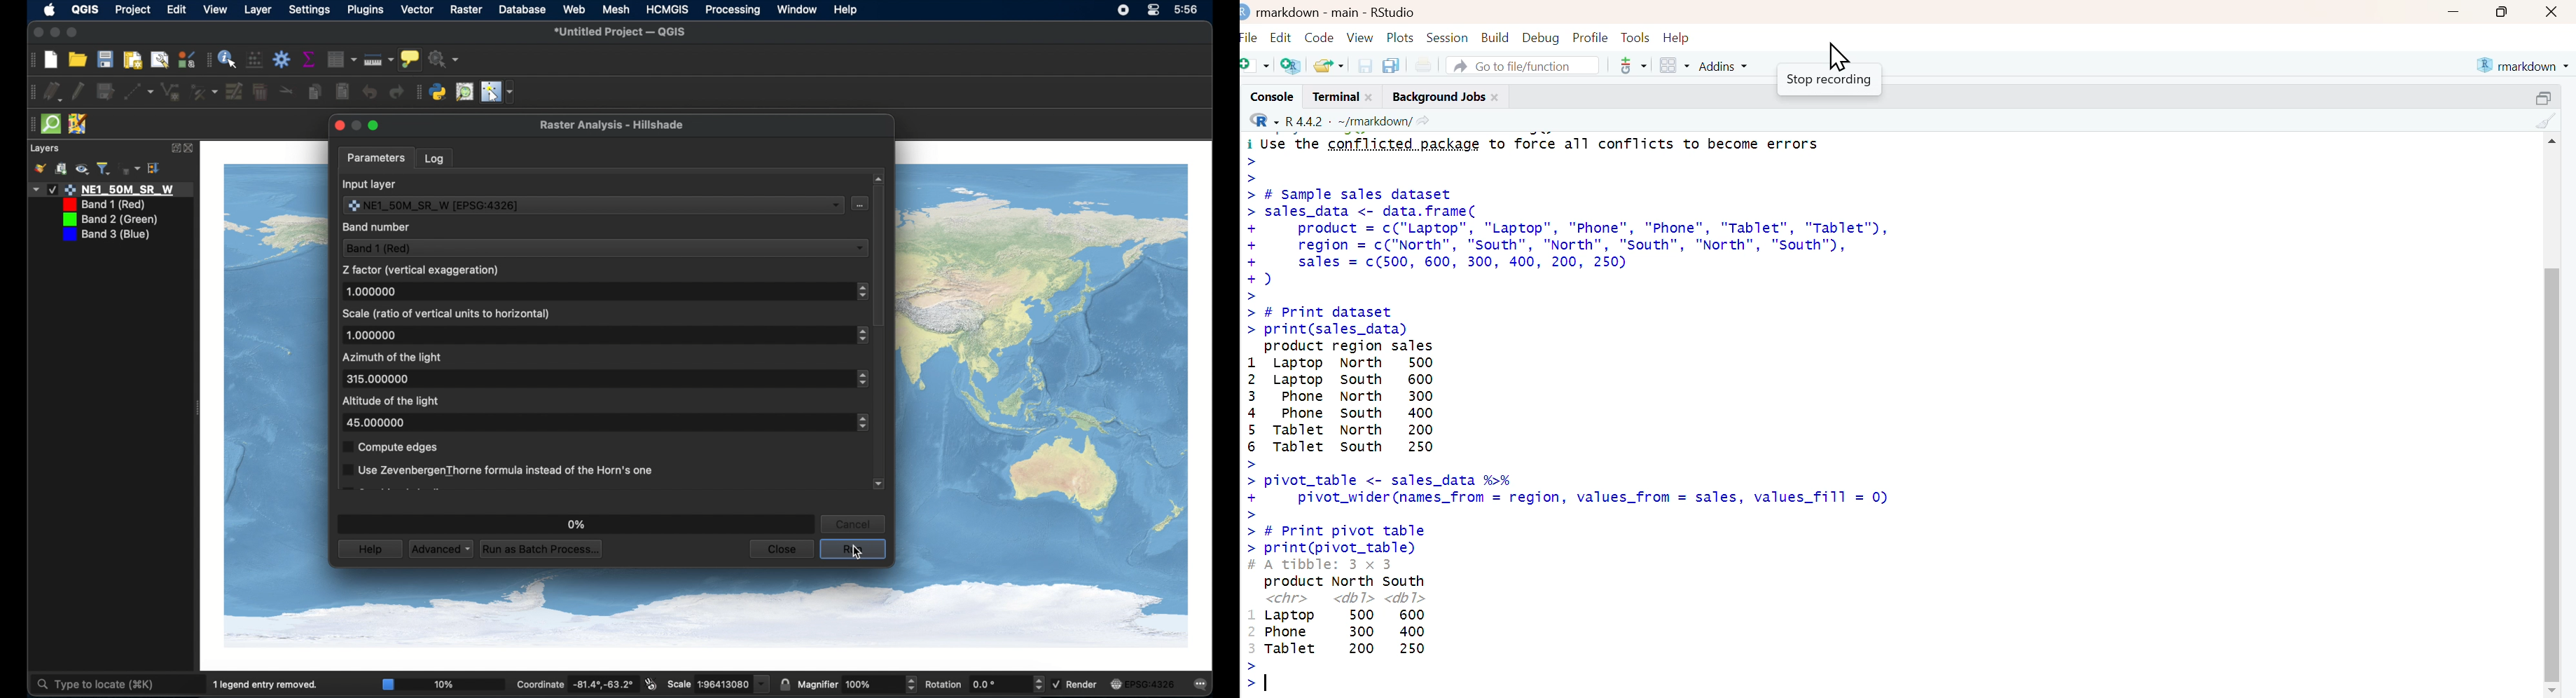 The height and width of the screenshot is (700, 2576). What do you see at coordinates (1635, 36) in the screenshot?
I see `Tools` at bounding box center [1635, 36].